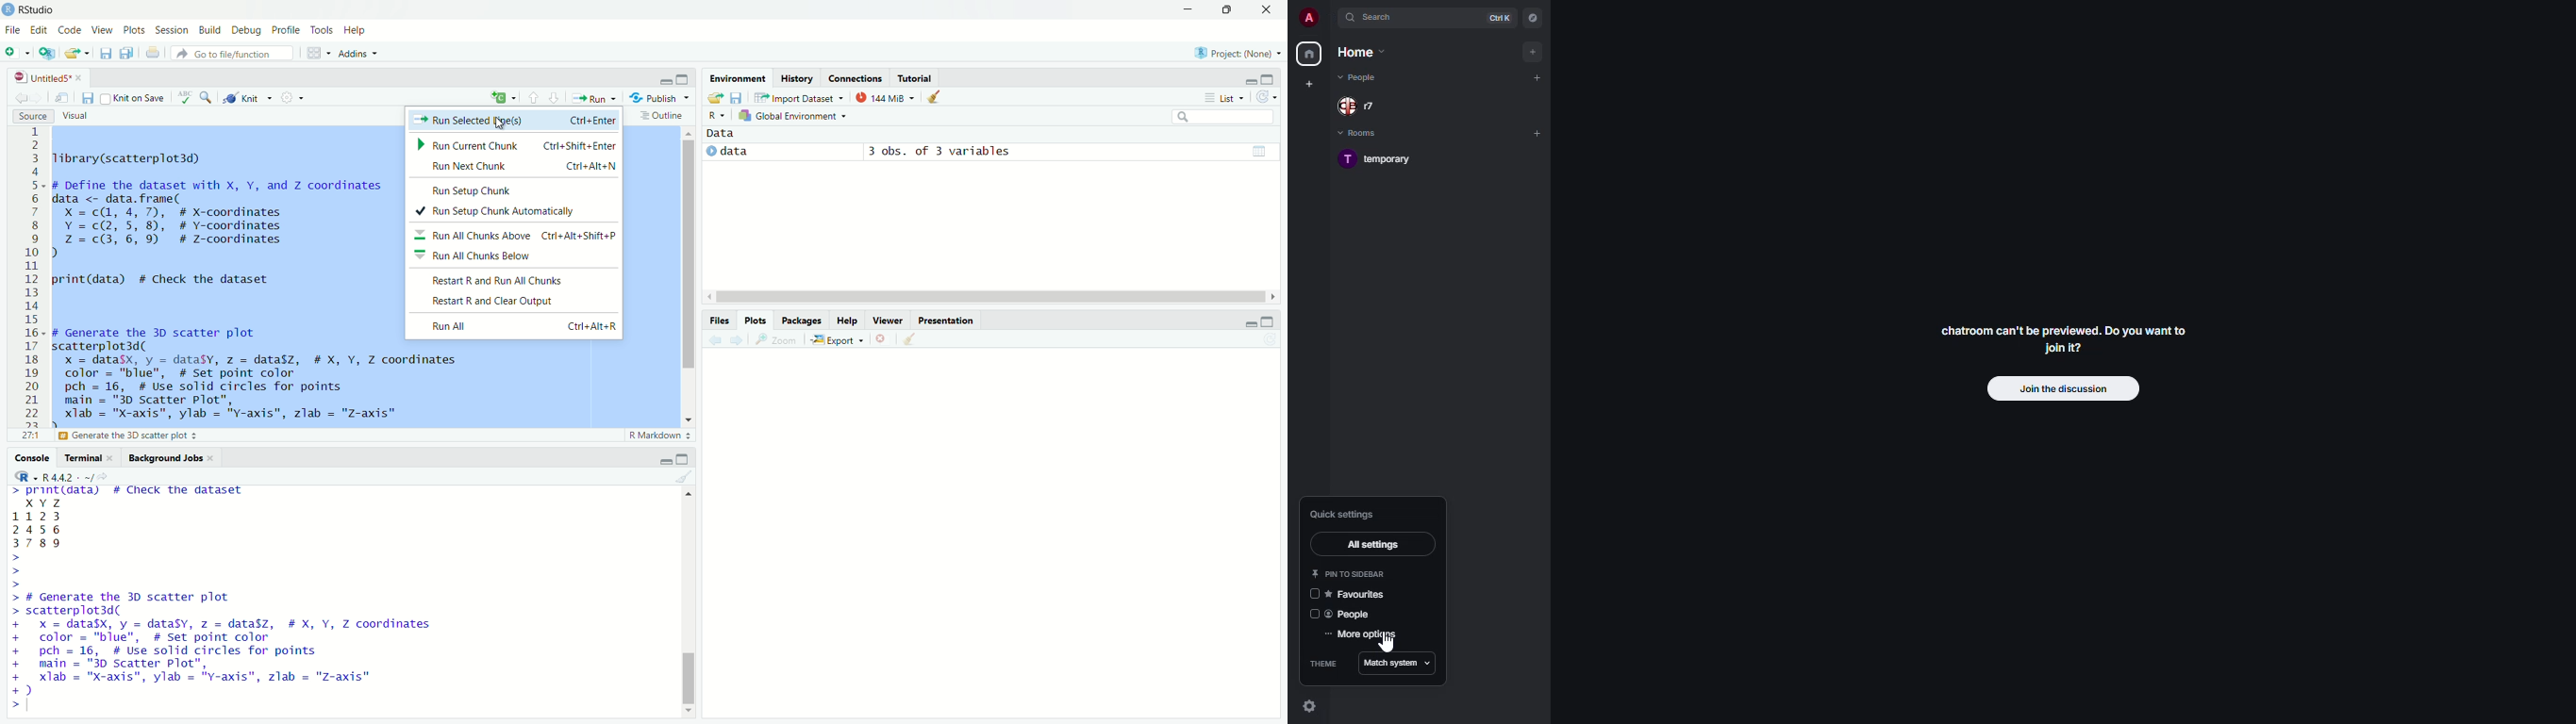 This screenshot has height=728, width=2576. What do you see at coordinates (1537, 134) in the screenshot?
I see `add` at bounding box center [1537, 134].